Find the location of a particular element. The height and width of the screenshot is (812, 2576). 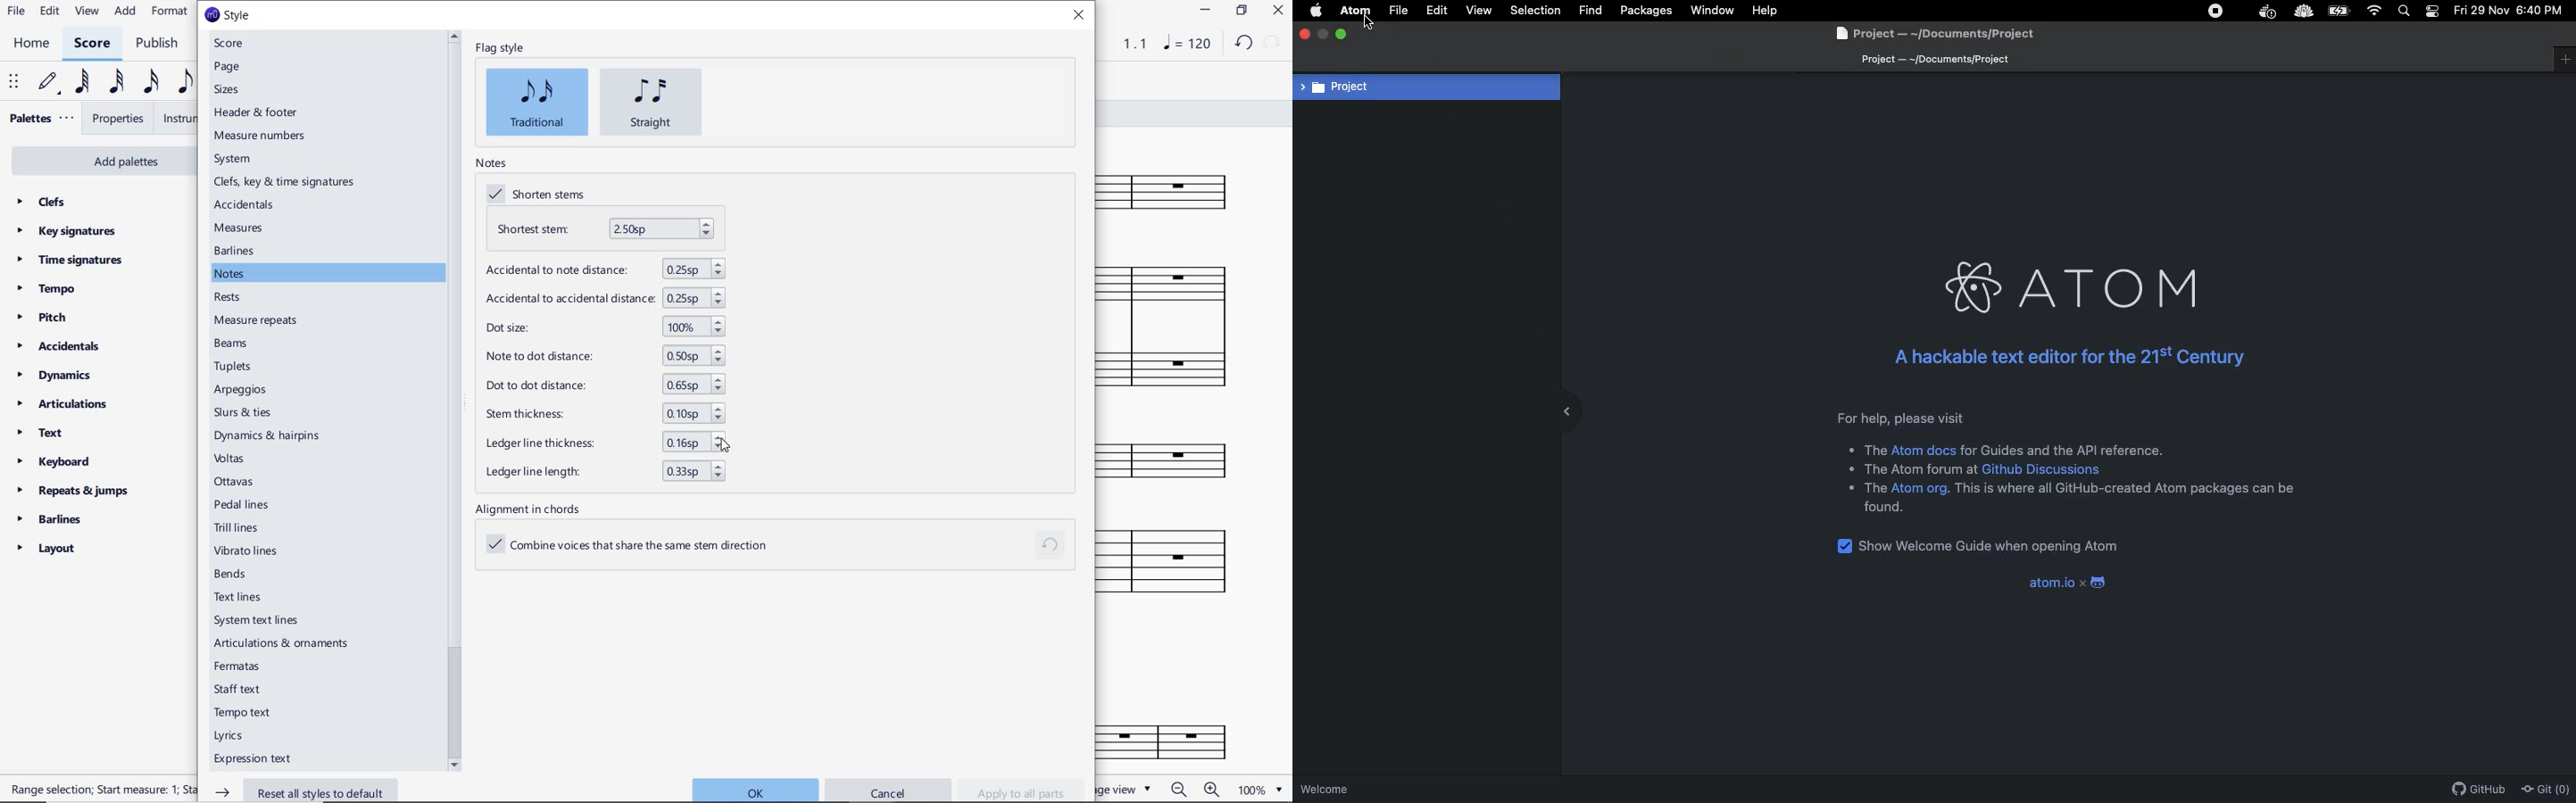

system text lines is located at coordinates (269, 621).